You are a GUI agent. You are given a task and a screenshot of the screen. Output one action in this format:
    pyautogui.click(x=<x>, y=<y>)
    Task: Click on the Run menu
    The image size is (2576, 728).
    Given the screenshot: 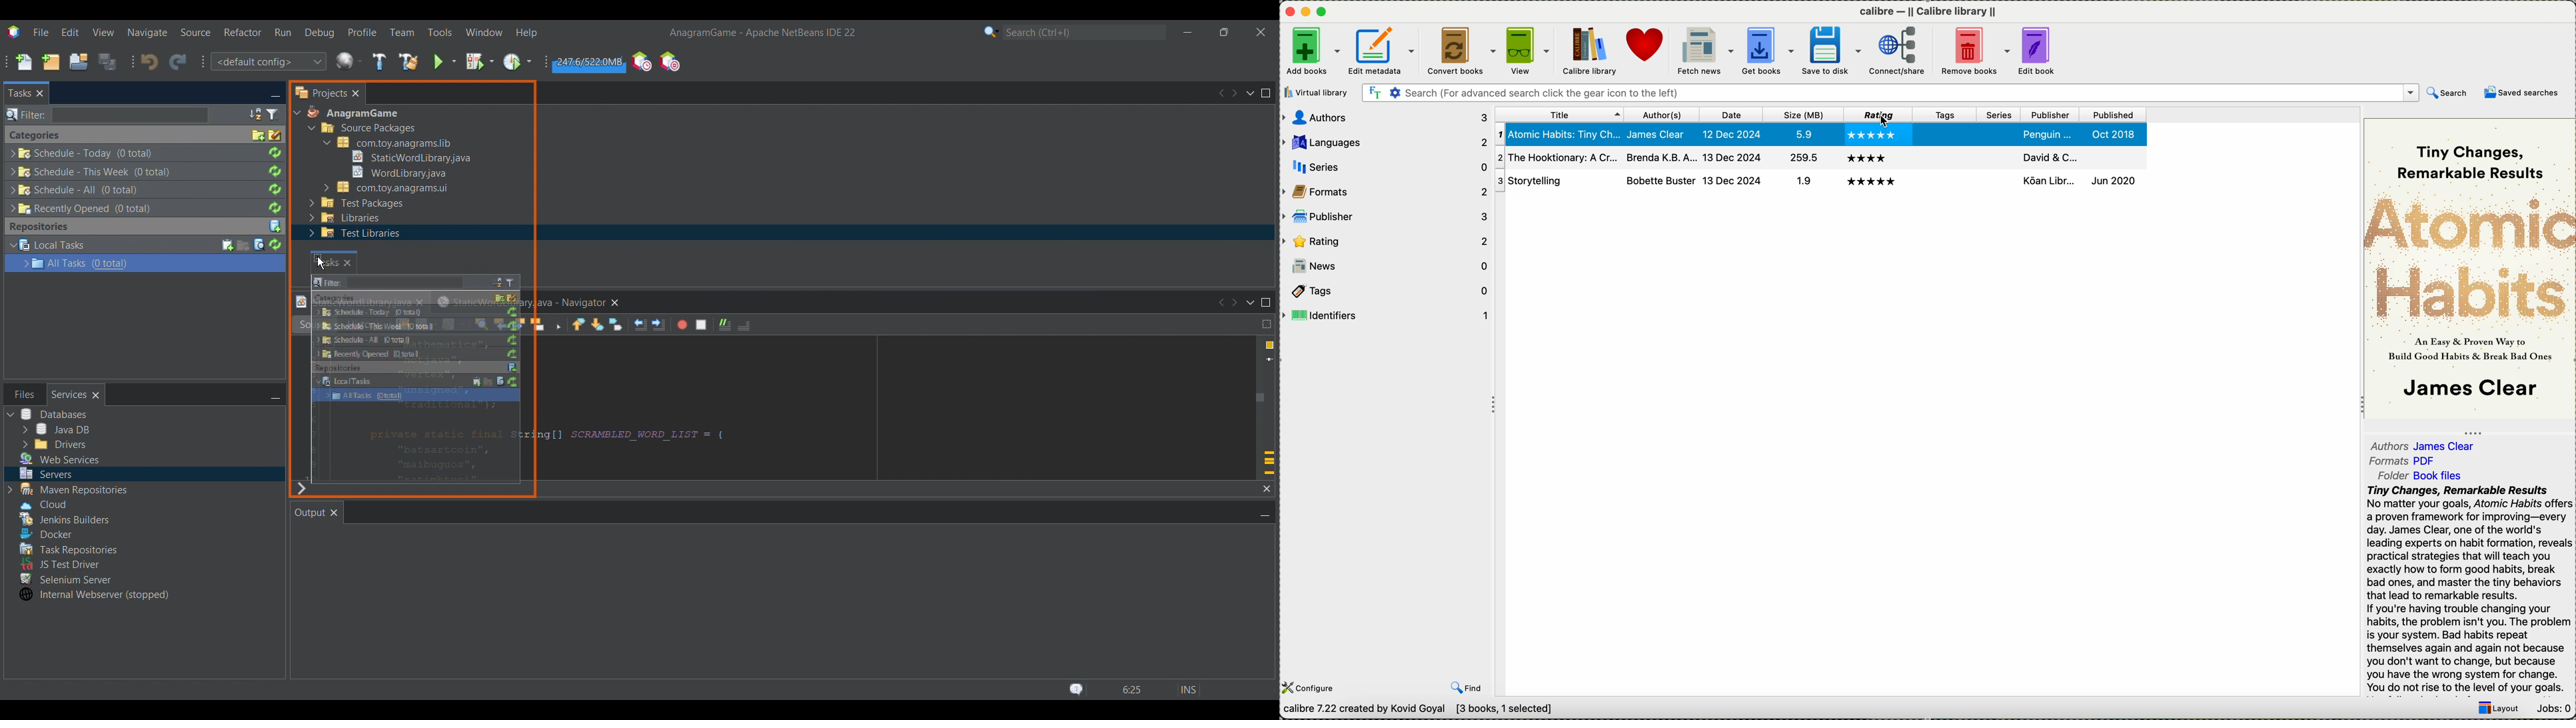 What is the action you would take?
    pyautogui.click(x=283, y=32)
    